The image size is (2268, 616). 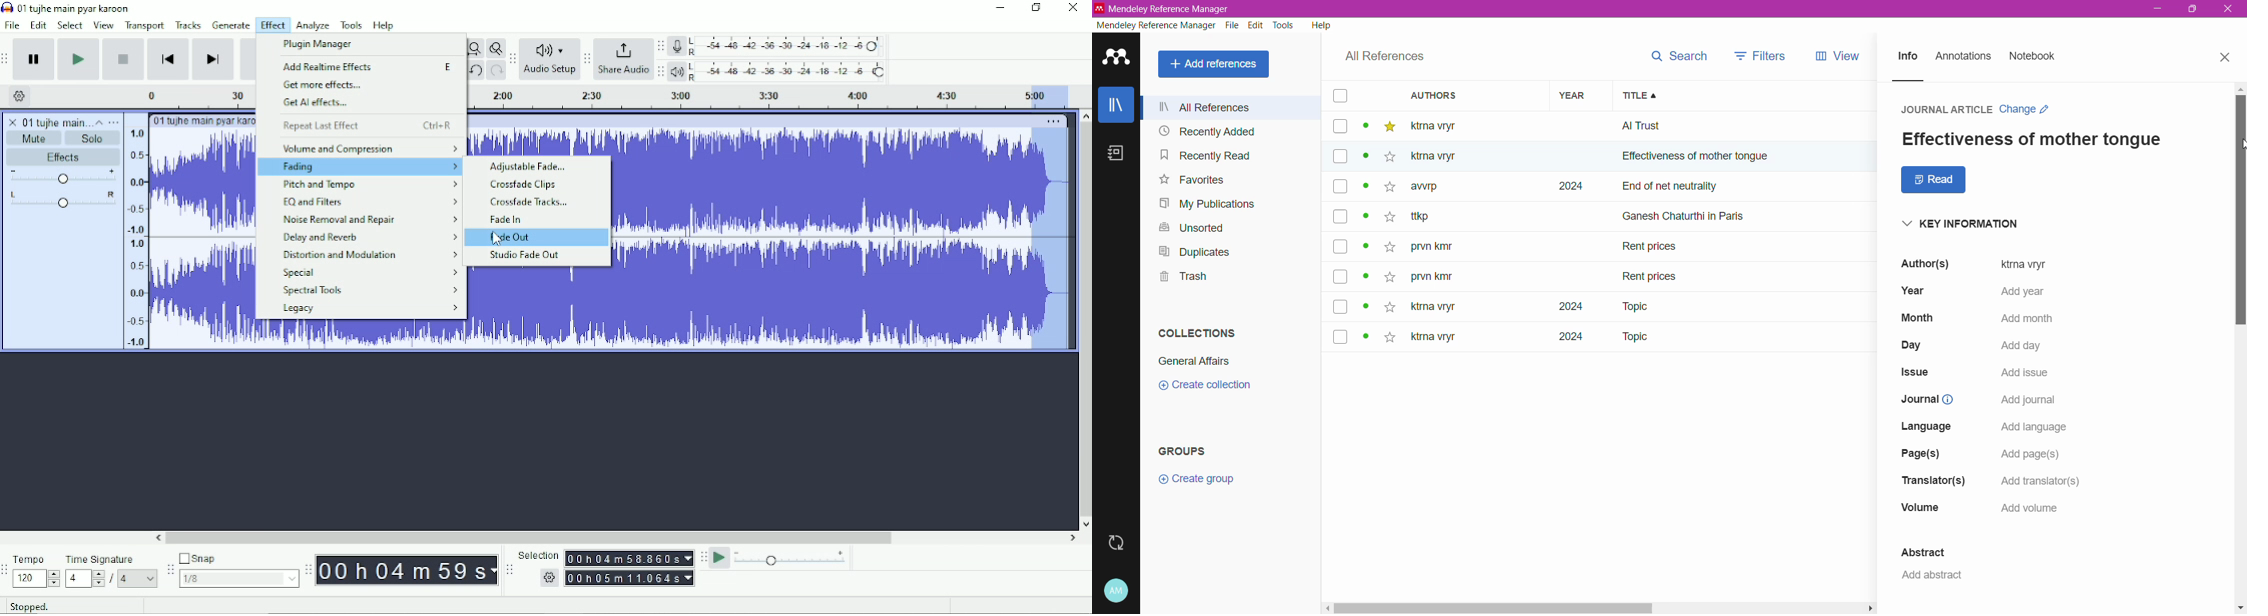 I want to click on Click to add page(s), so click(x=2032, y=453).